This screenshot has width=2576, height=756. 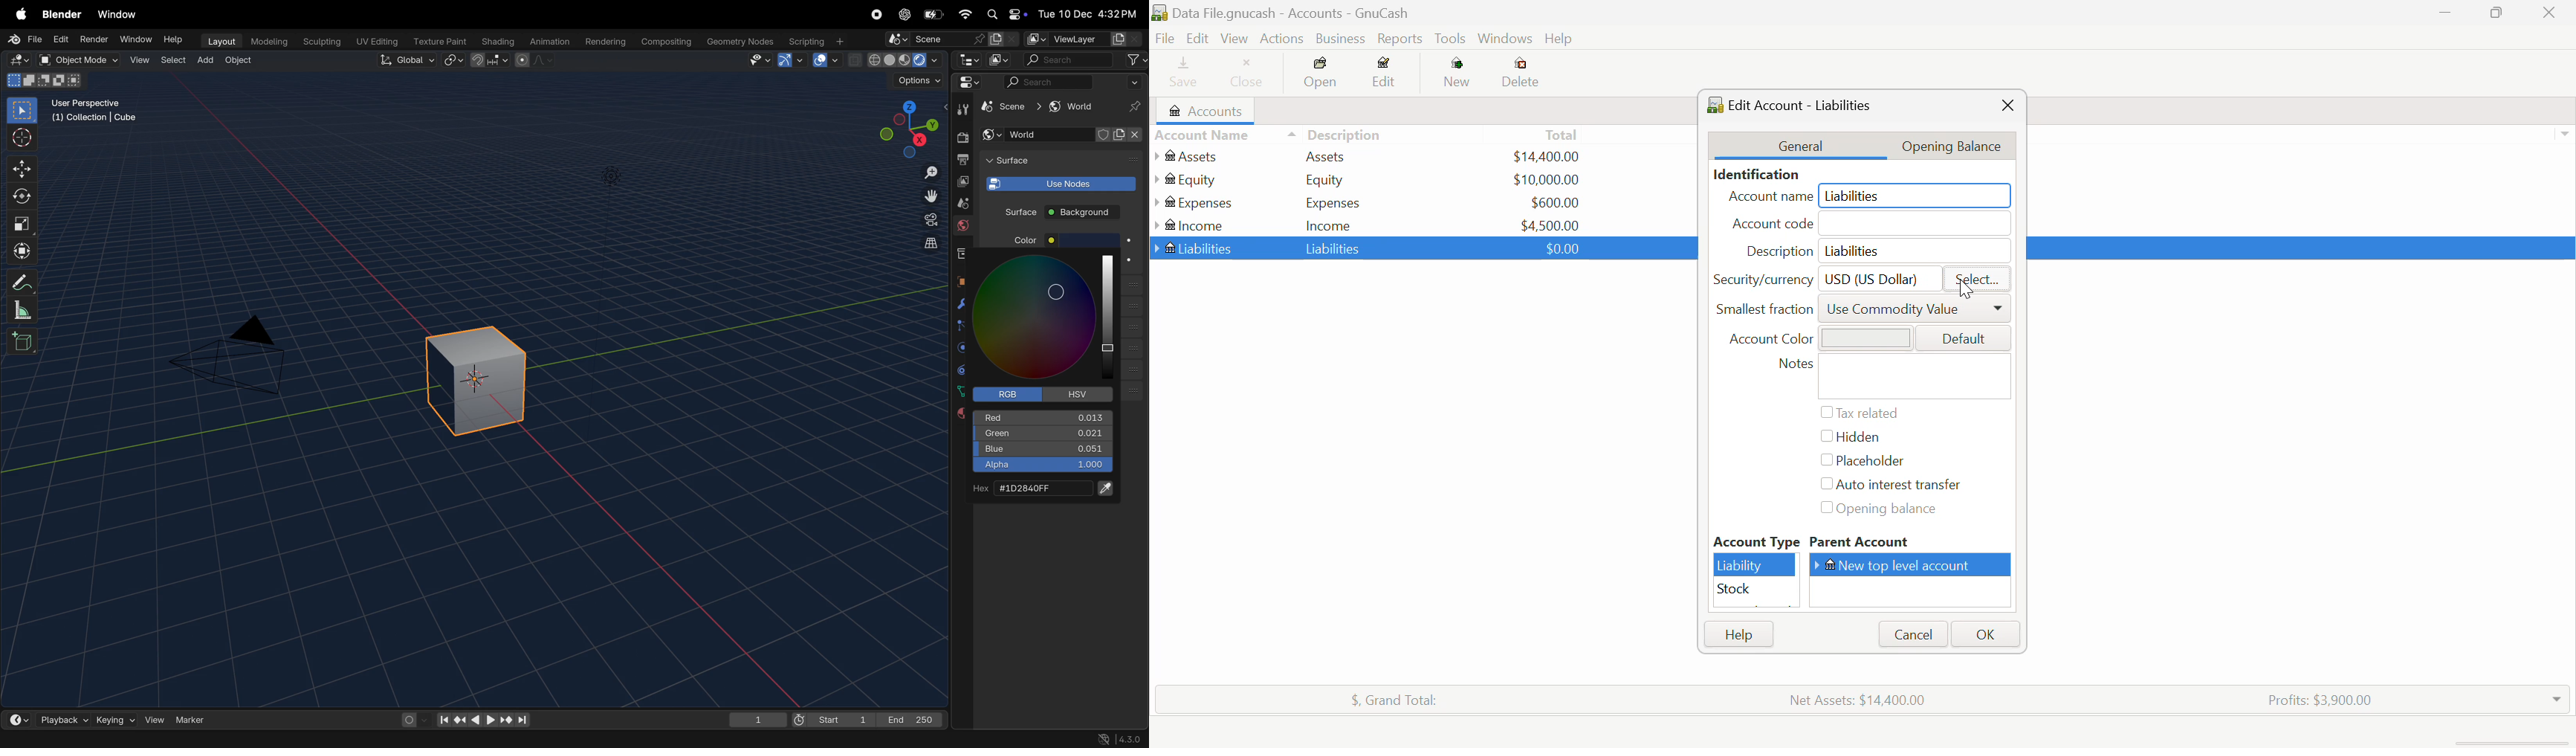 What do you see at coordinates (80, 60) in the screenshot?
I see `object mode` at bounding box center [80, 60].